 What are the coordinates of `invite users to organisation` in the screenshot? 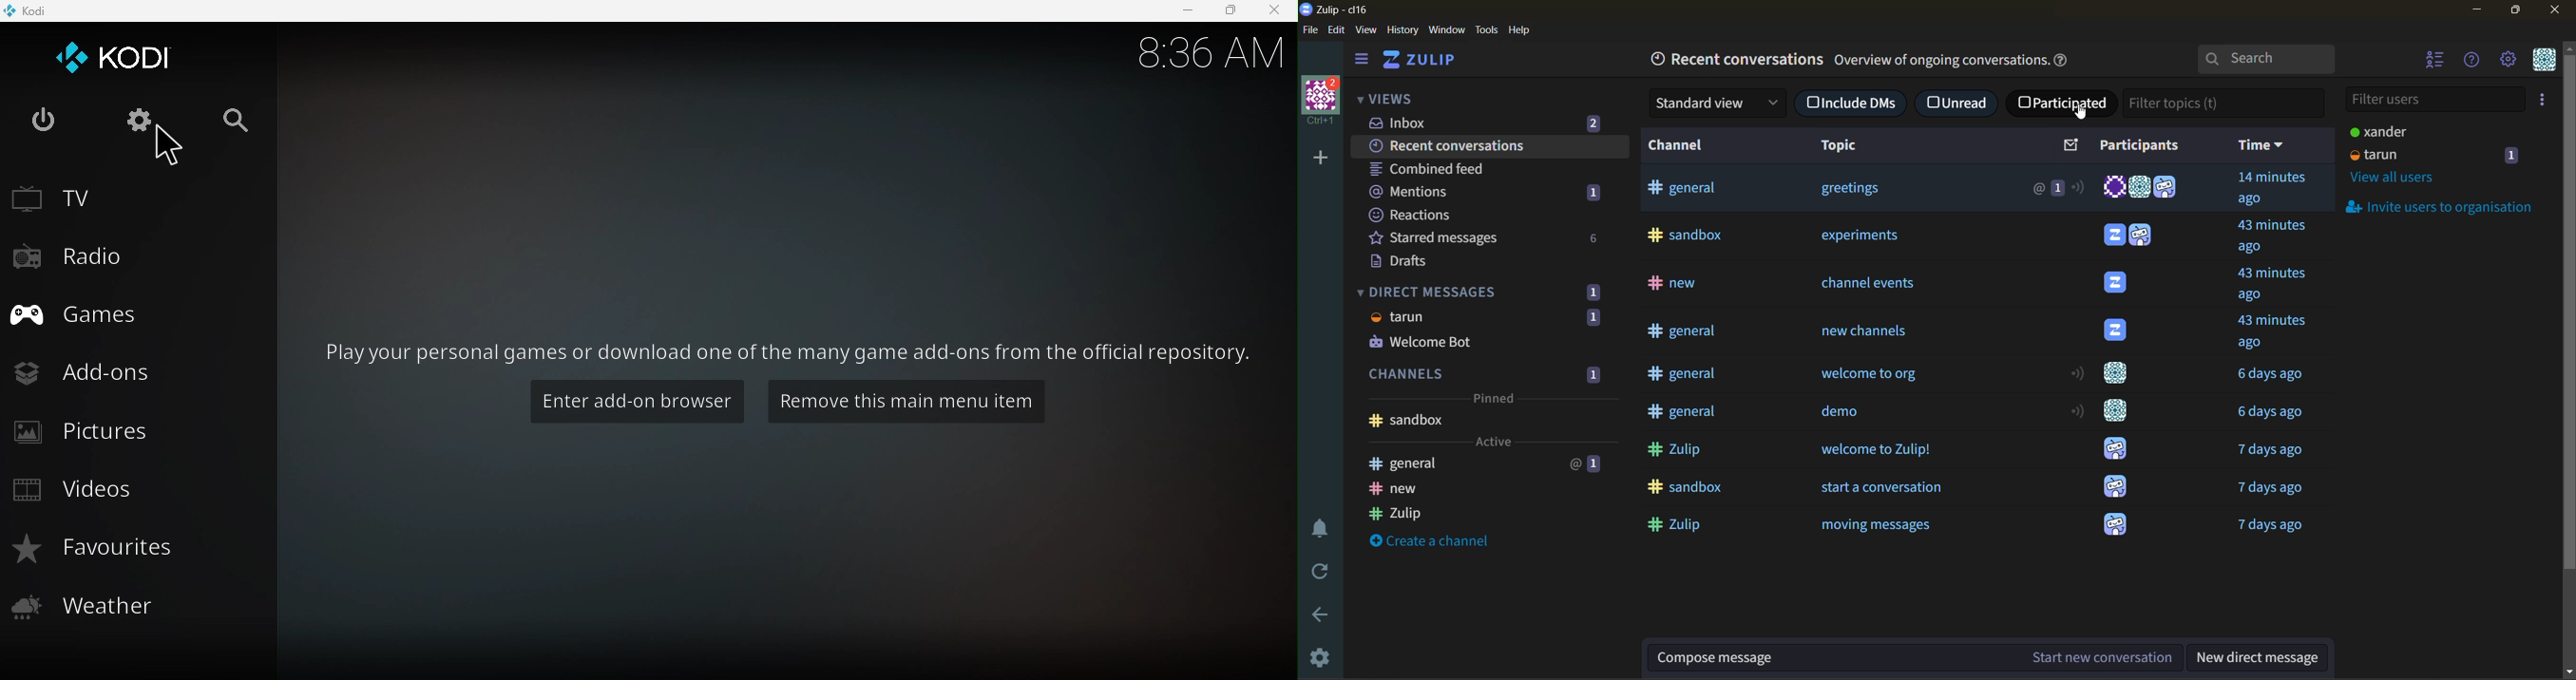 It's located at (2544, 102).